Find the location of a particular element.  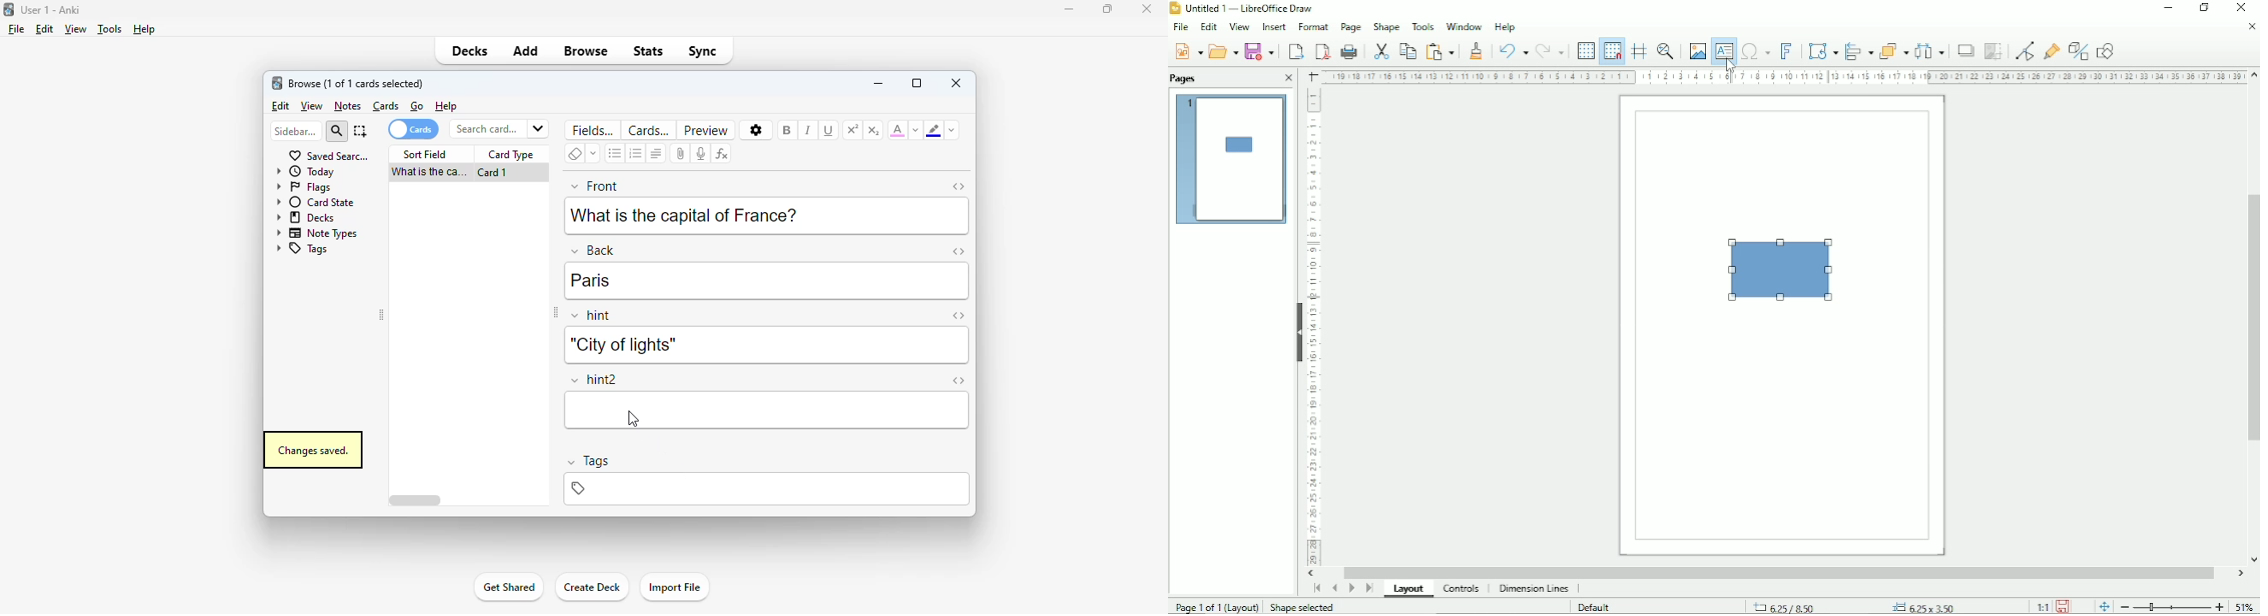

superscript is located at coordinates (853, 130).